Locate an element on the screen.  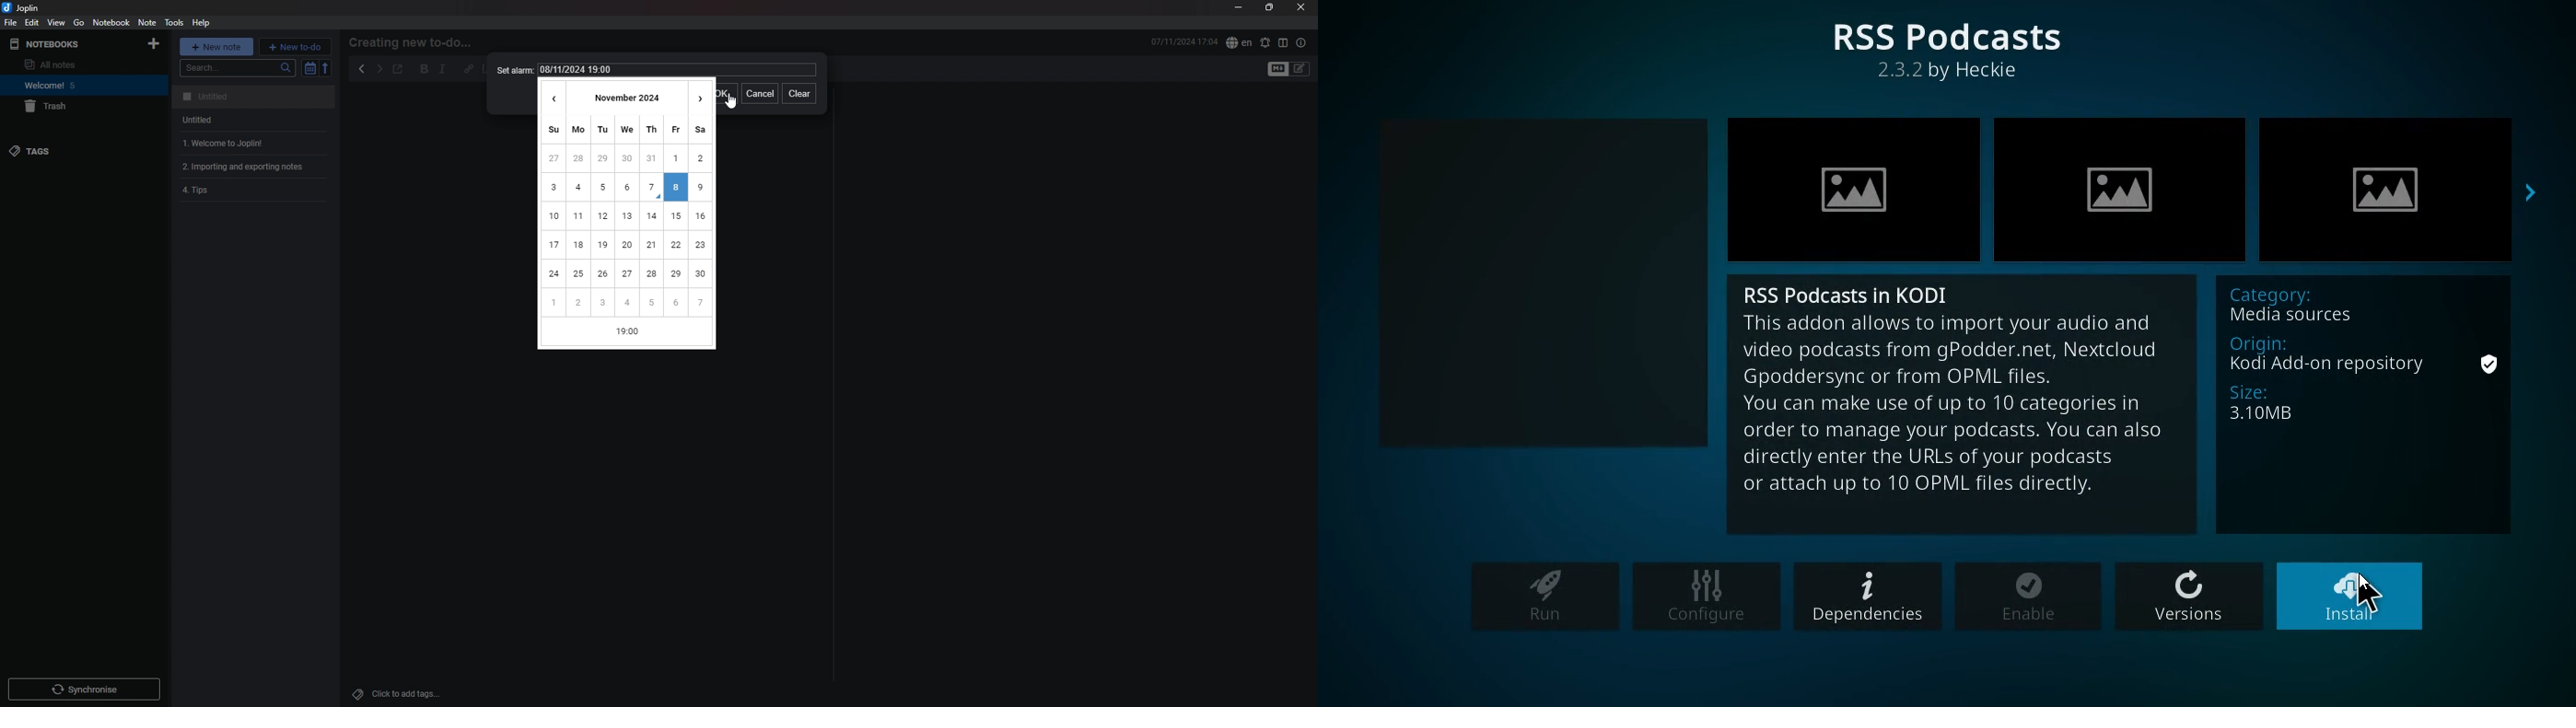
spell check is located at coordinates (1239, 43).